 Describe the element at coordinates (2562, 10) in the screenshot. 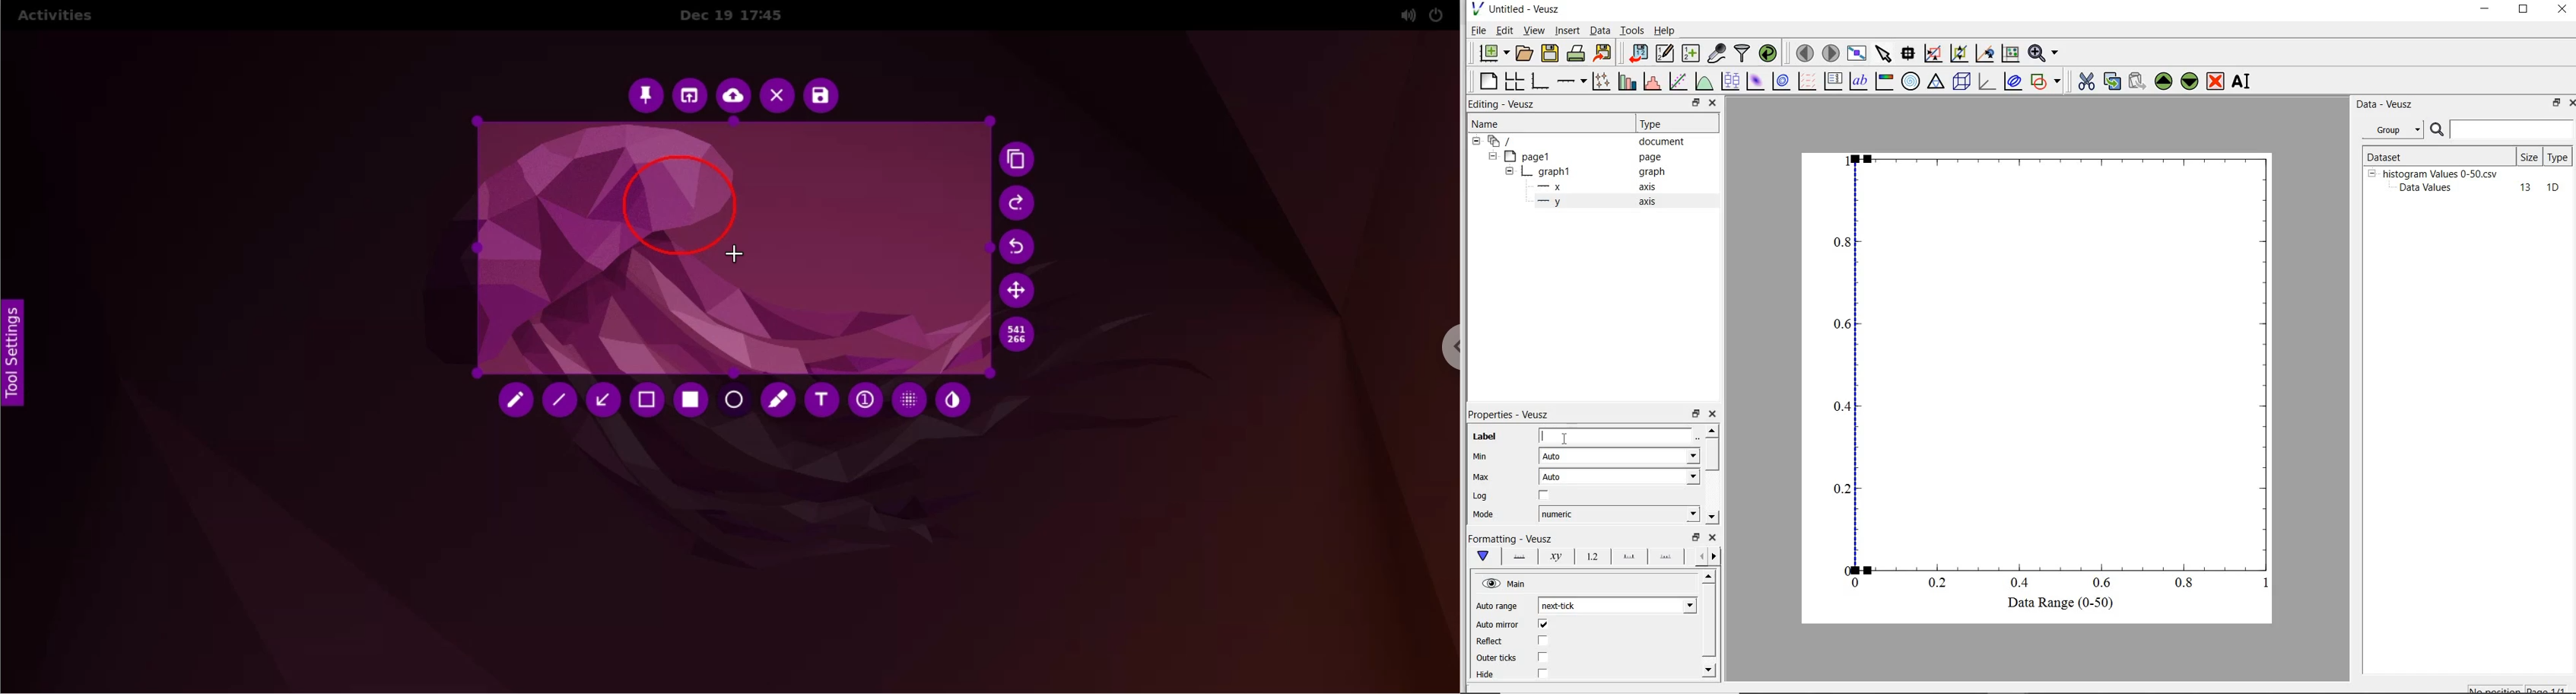

I see `close` at that location.